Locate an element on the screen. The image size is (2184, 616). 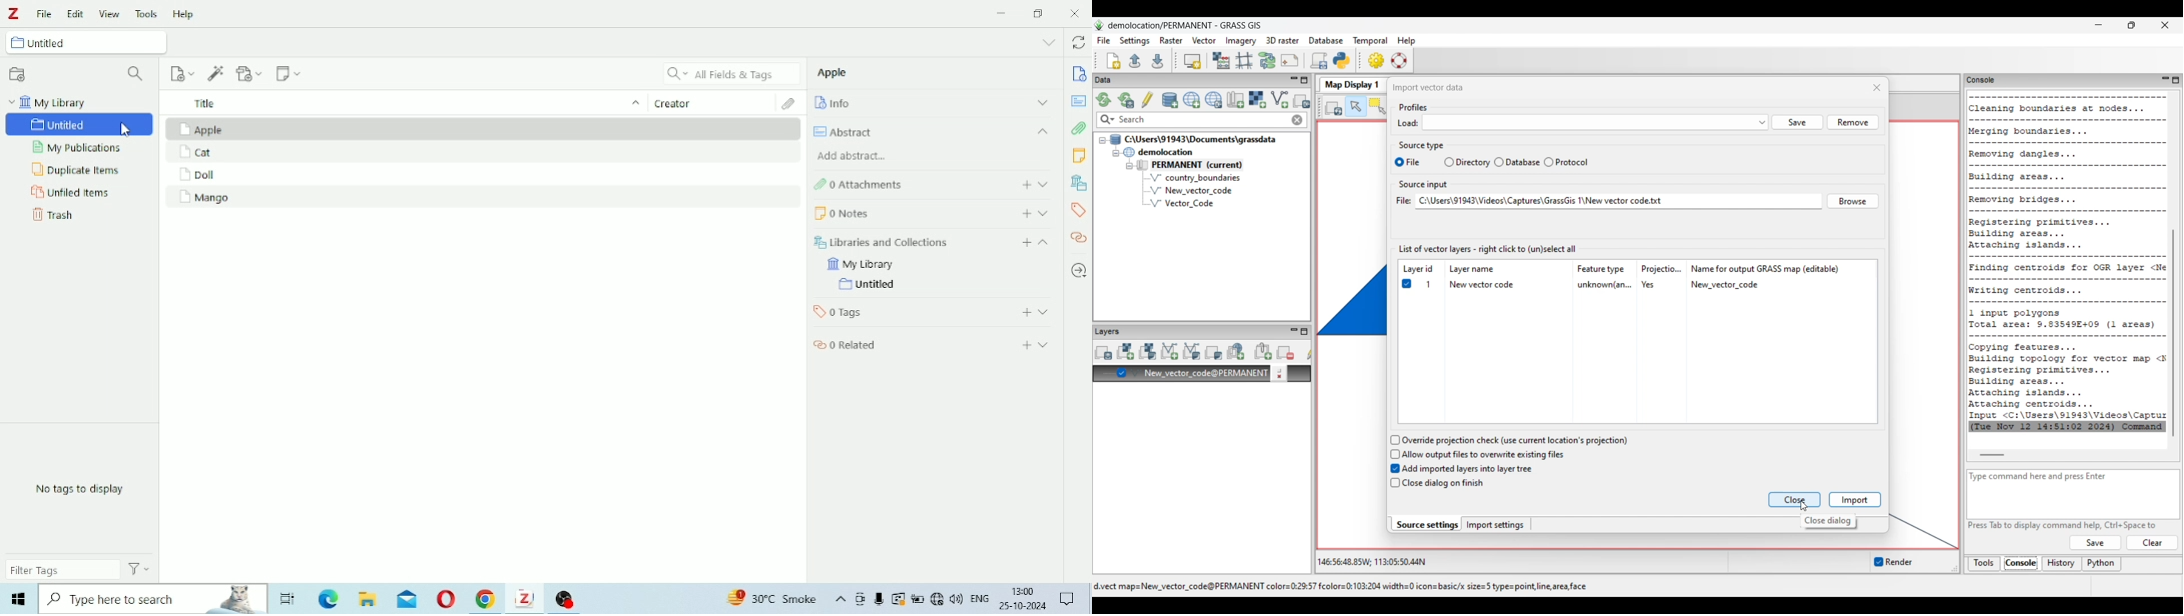
Libraries and Collections is located at coordinates (1077, 182).